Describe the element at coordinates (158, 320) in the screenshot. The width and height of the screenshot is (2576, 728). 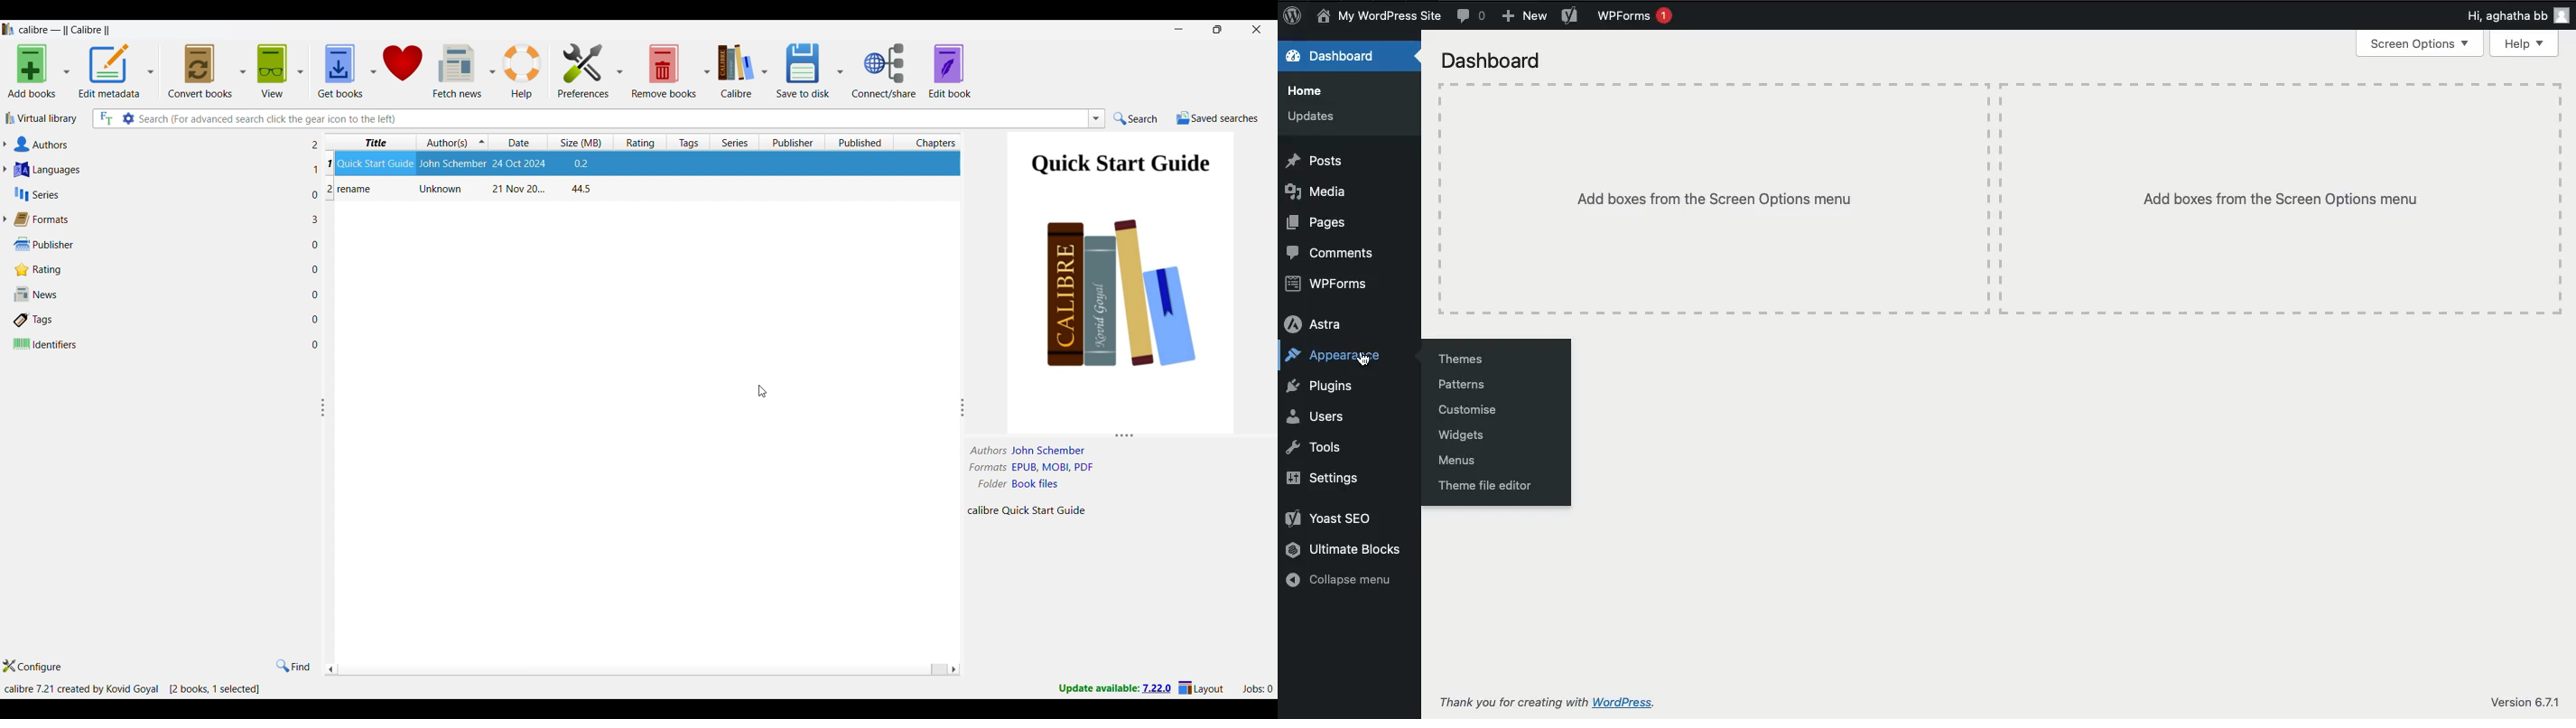
I see `Tags` at that location.